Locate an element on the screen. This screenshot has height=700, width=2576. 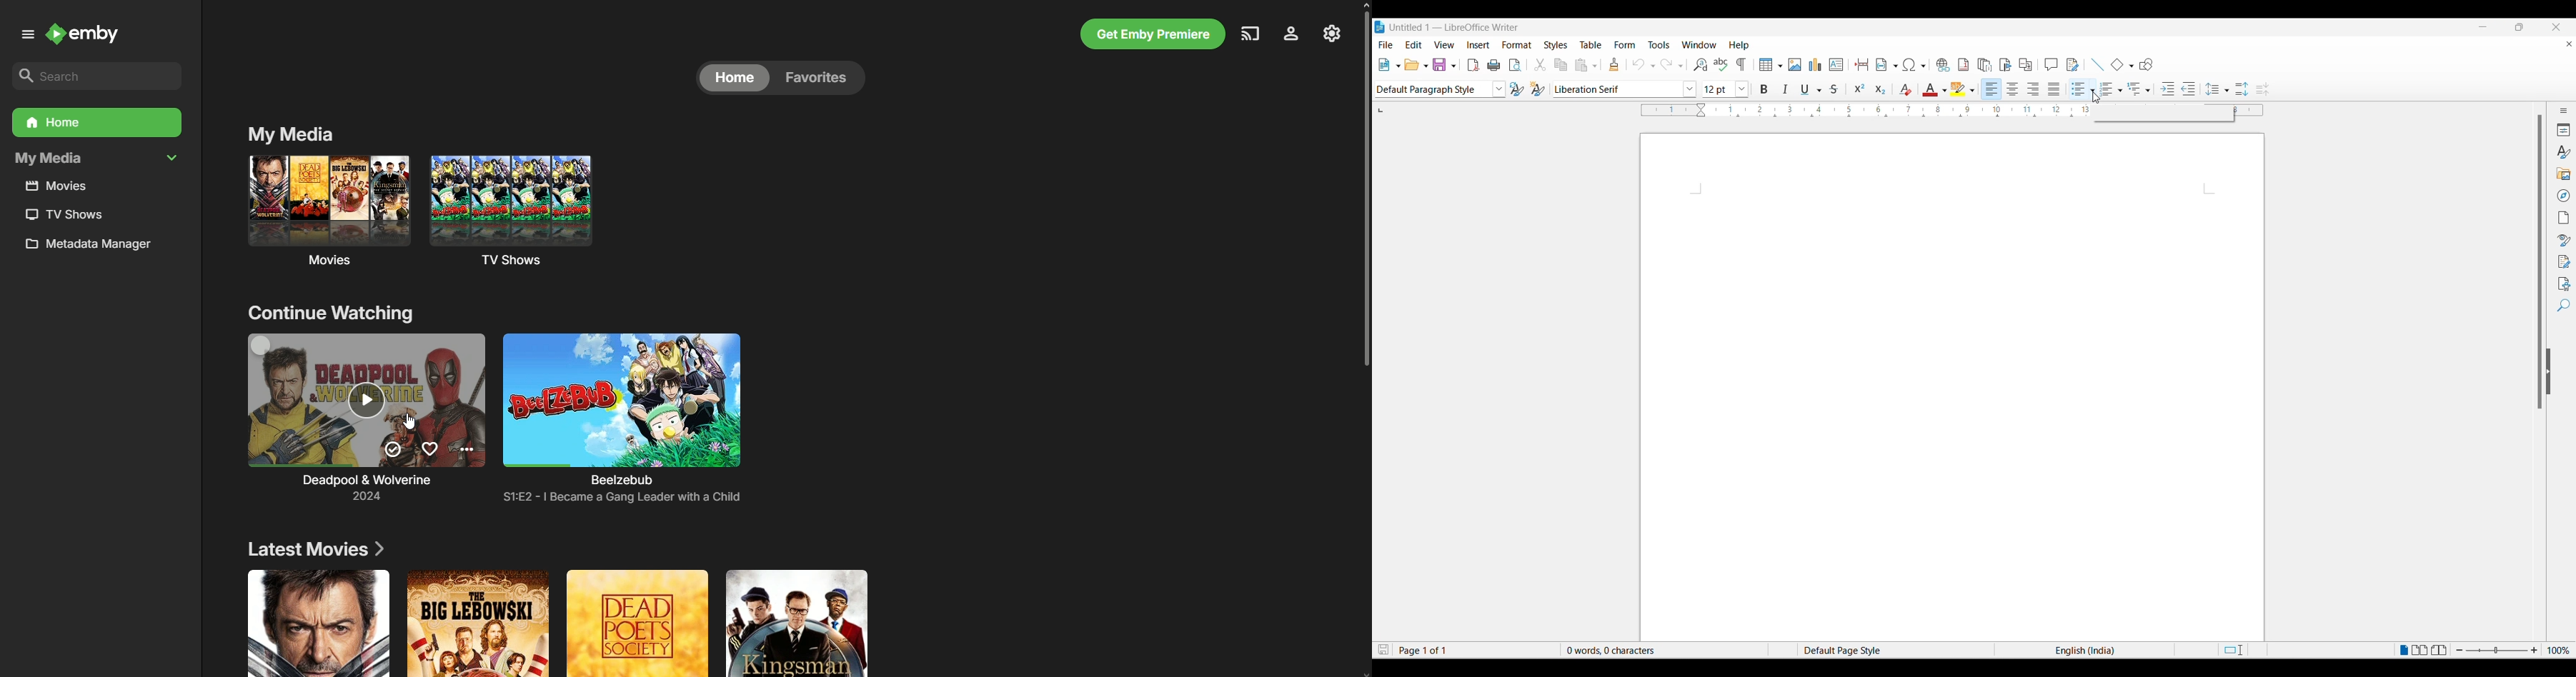
font size is located at coordinates (1723, 90).